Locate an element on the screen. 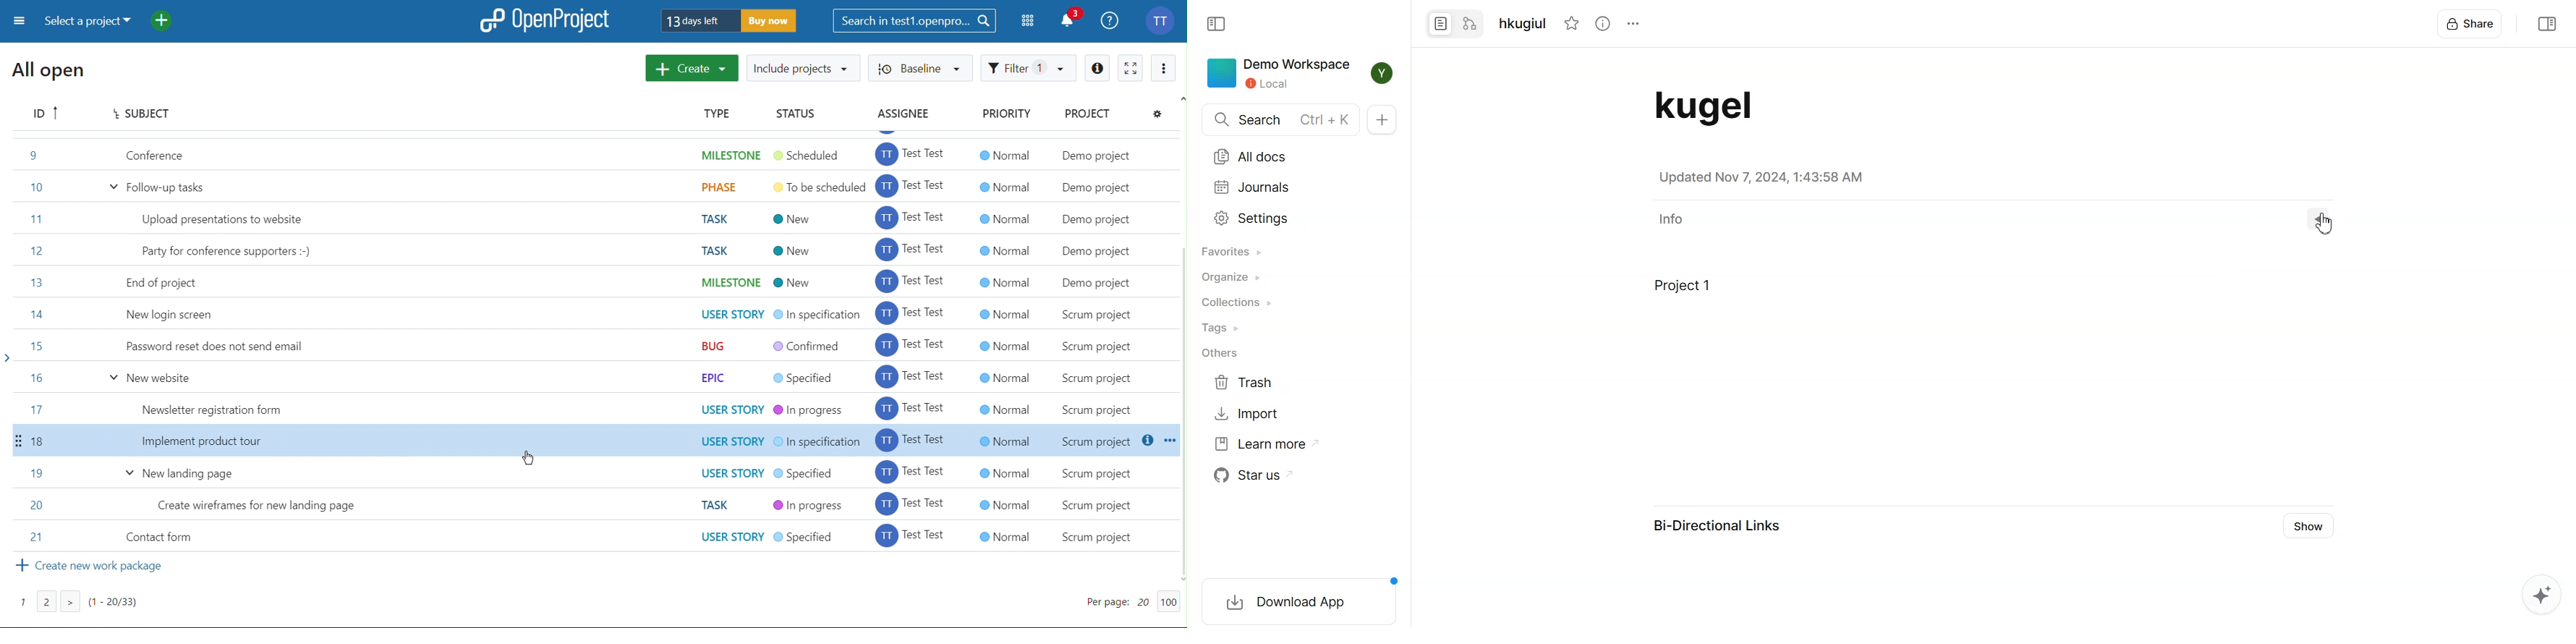 The width and height of the screenshot is (2576, 644). Affine AI is located at coordinates (2541, 593).